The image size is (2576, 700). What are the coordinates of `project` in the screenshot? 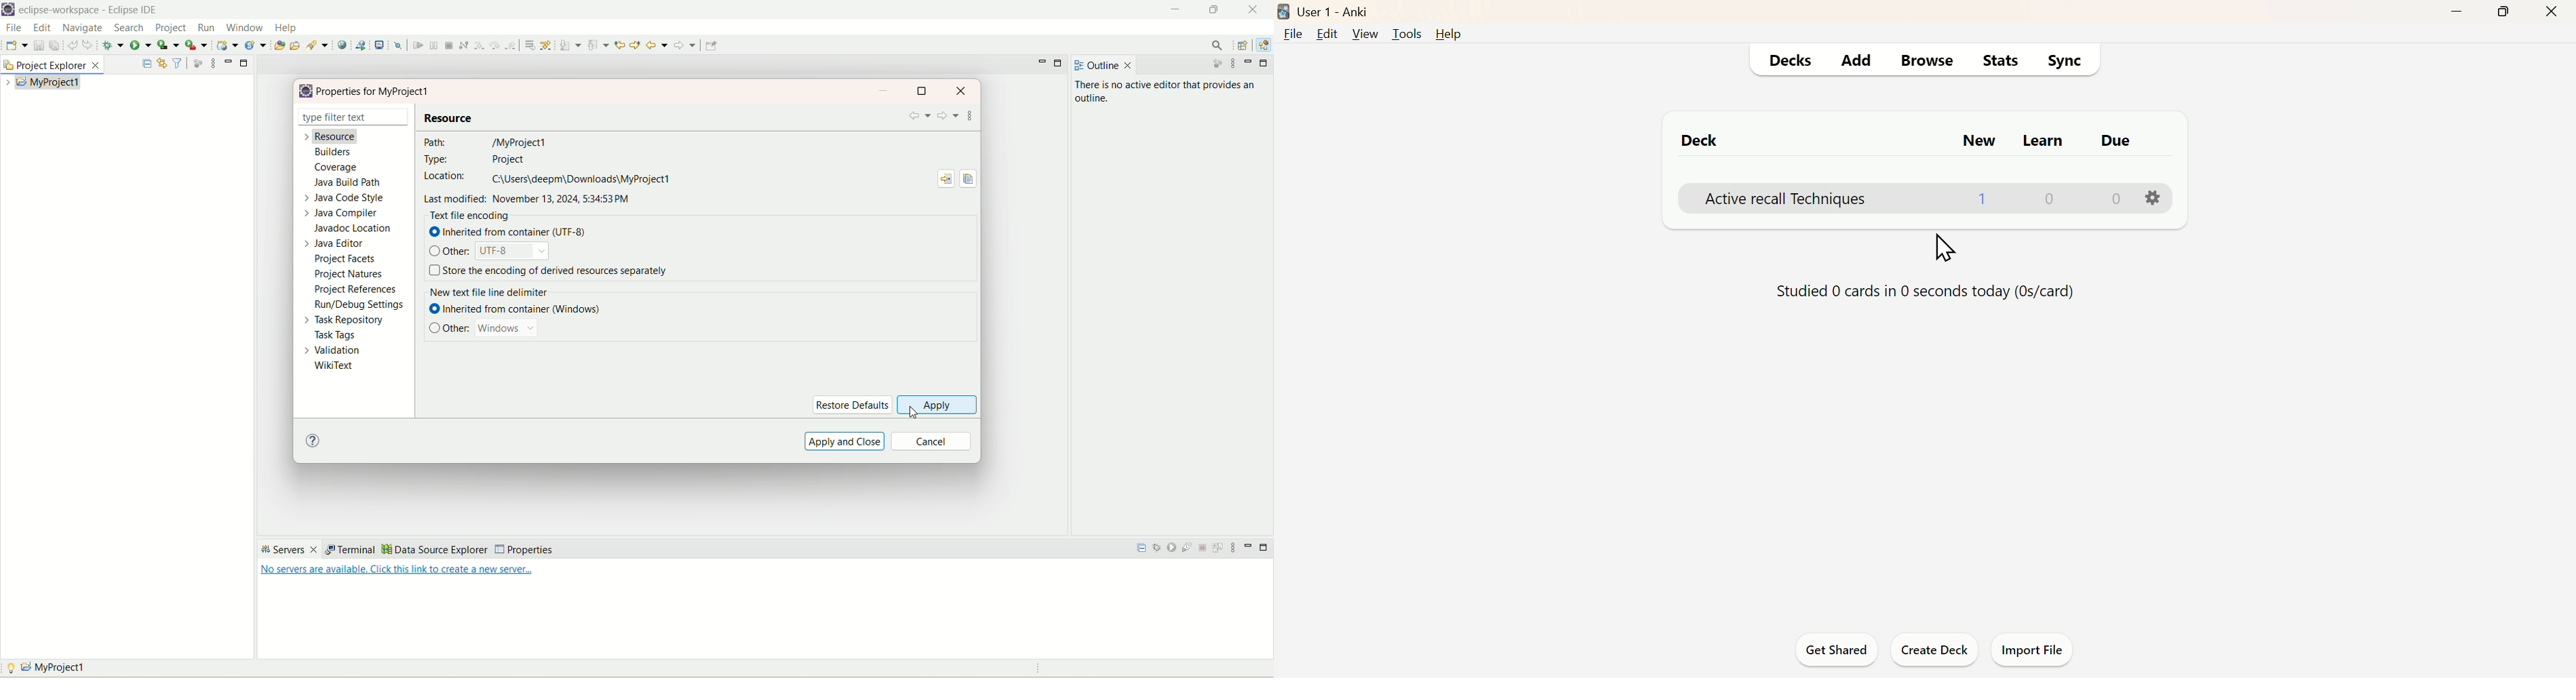 It's located at (172, 28).